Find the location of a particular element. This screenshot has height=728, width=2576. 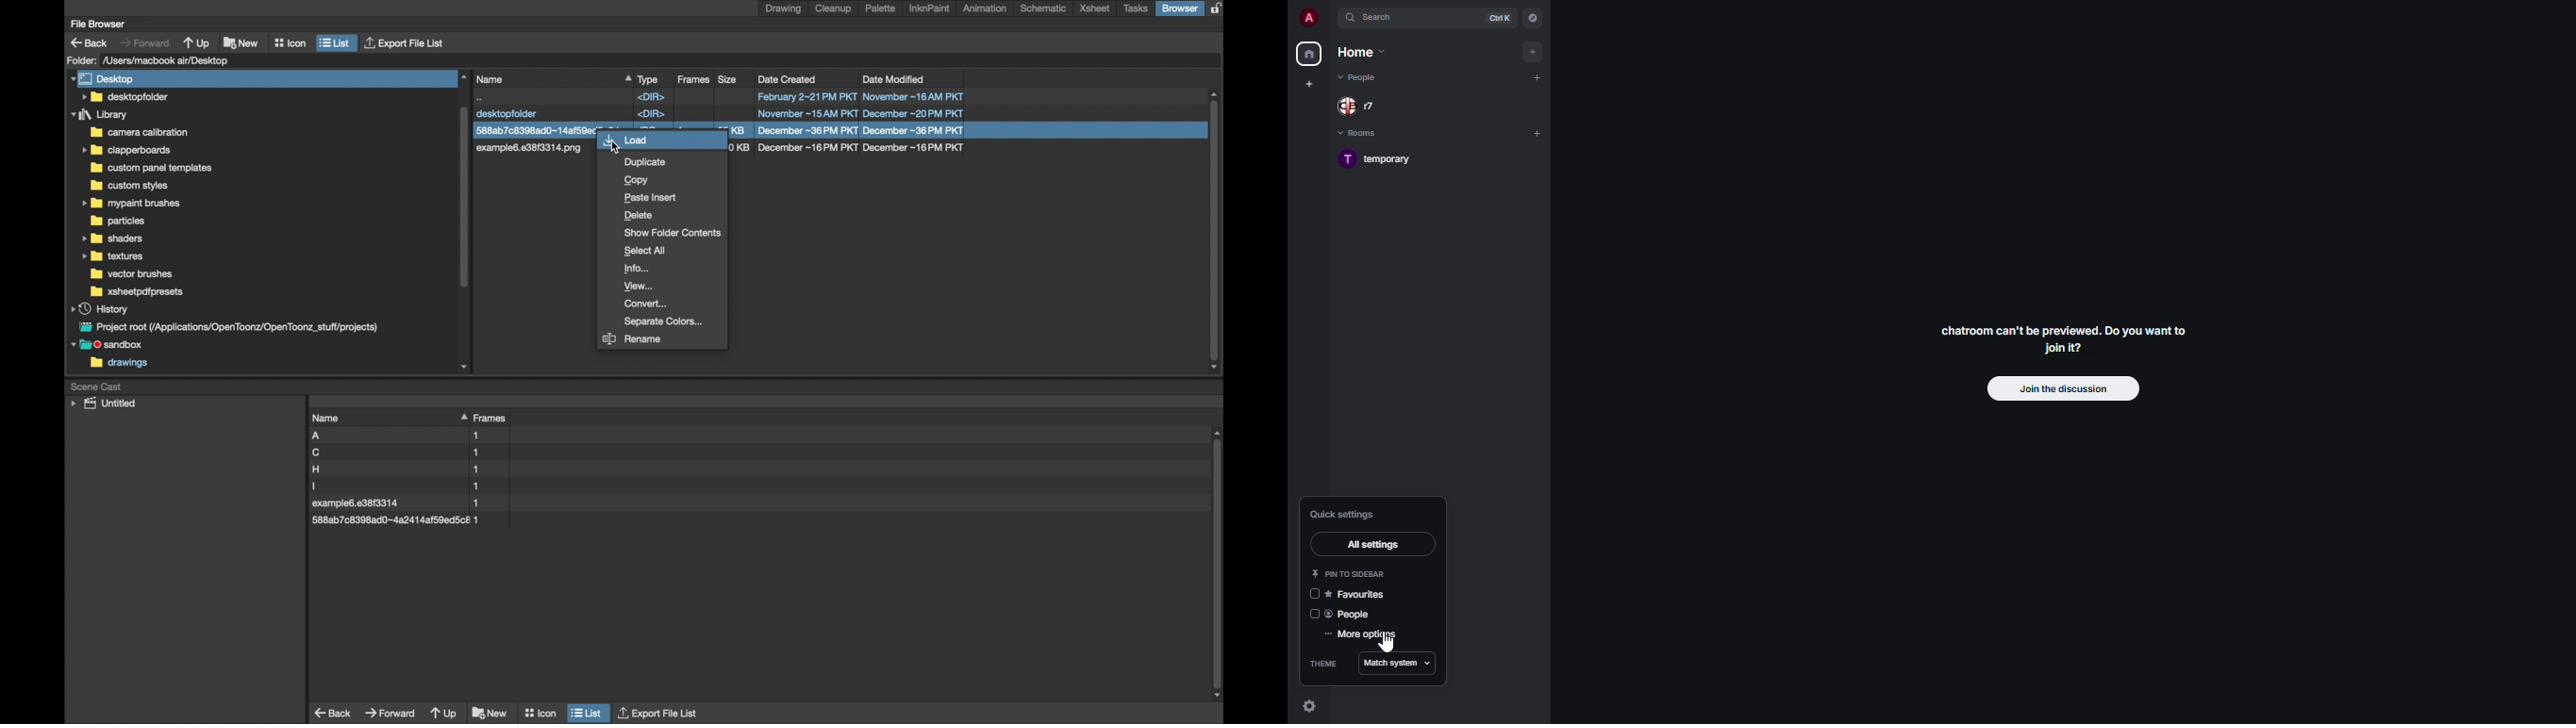

info is located at coordinates (637, 269).